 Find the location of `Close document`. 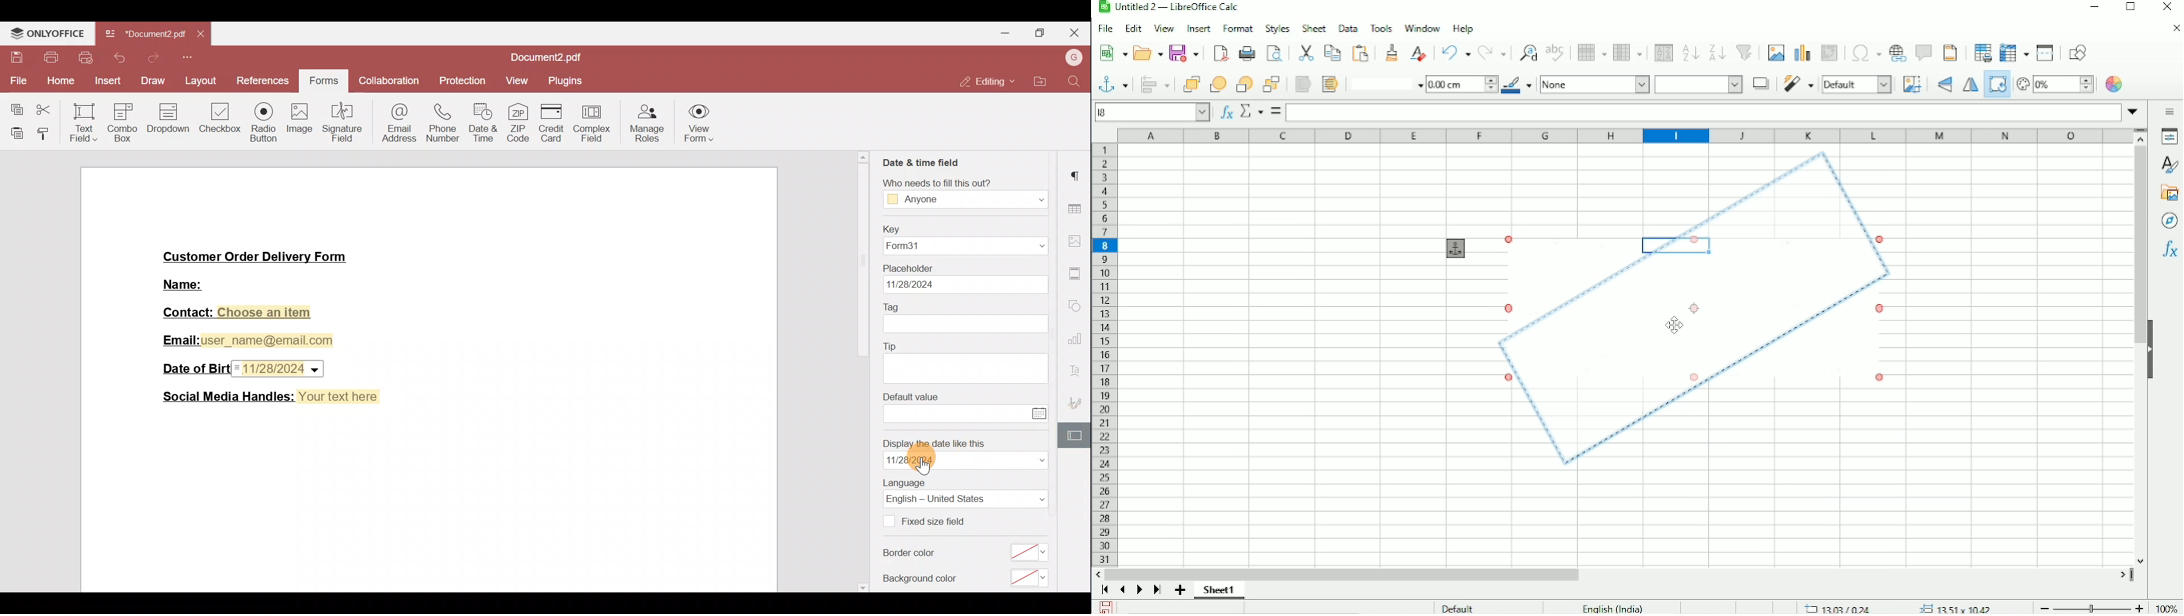

Close document is located at coordinates (2175, 29).